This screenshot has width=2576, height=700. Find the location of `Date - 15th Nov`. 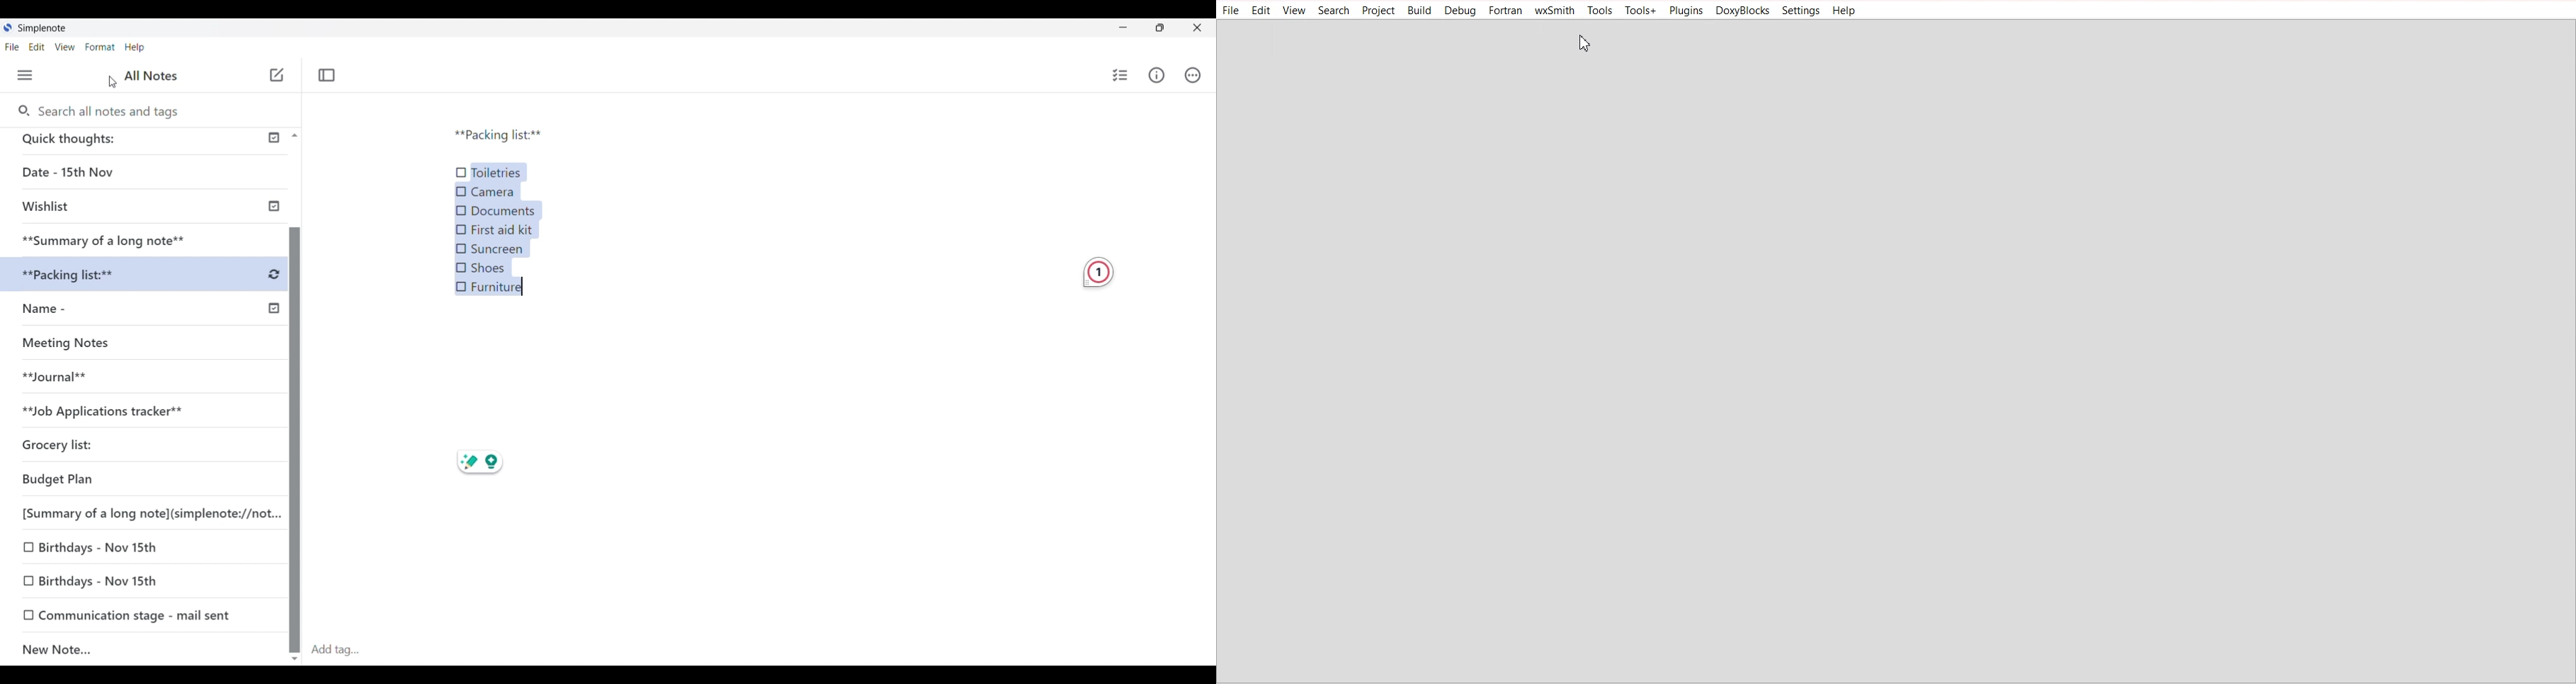

Date - 15th Nov is located at coordinates (110, 172).